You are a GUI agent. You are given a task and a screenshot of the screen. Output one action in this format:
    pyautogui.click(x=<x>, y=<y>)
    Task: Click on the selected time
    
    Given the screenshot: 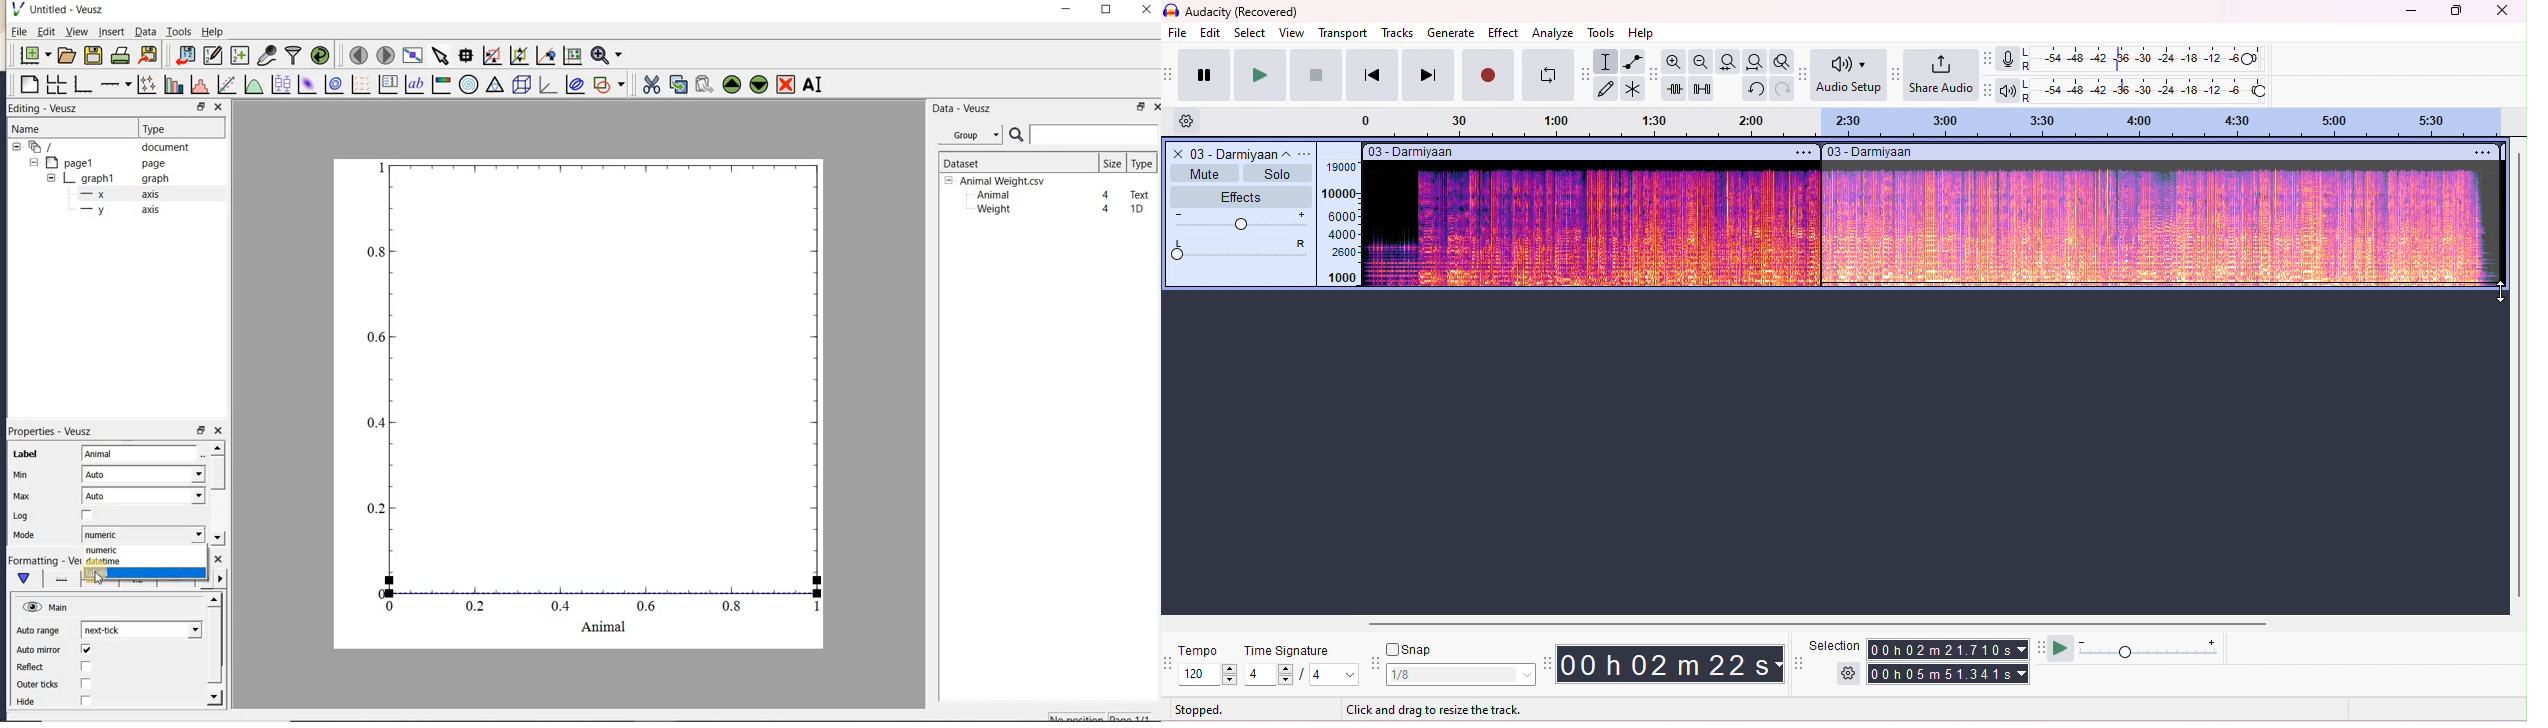 What is the action you would take?
    pyautogui.click(x=1950, y=673)
    